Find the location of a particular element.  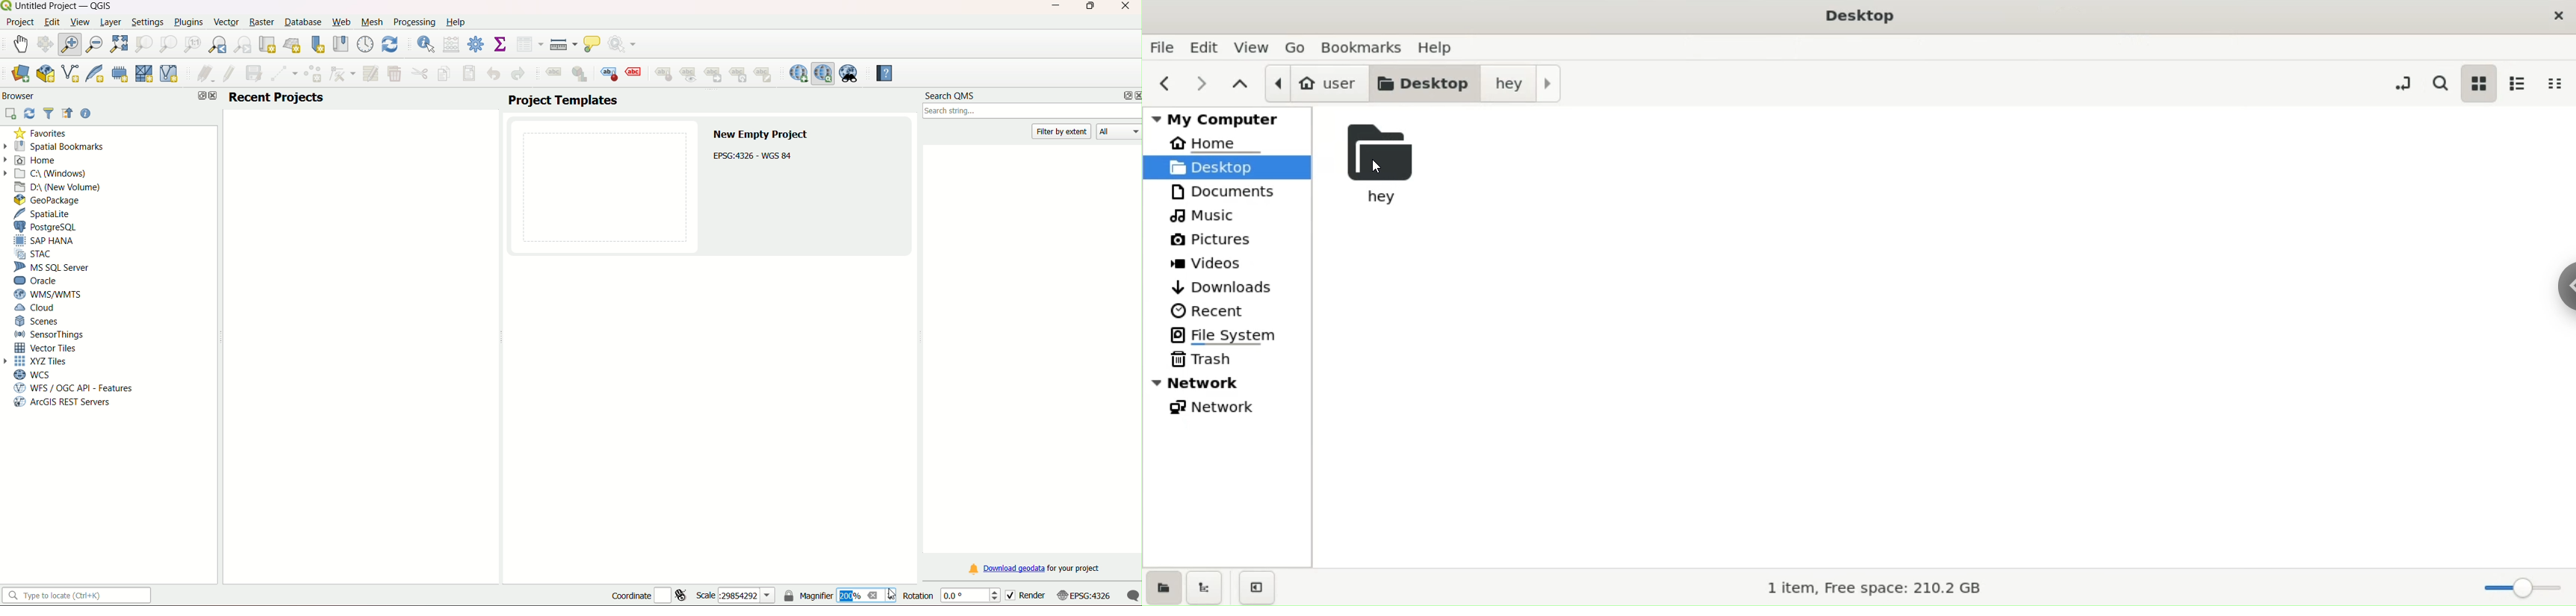

new temporary scratch layer is located at coordinates (119, 73).